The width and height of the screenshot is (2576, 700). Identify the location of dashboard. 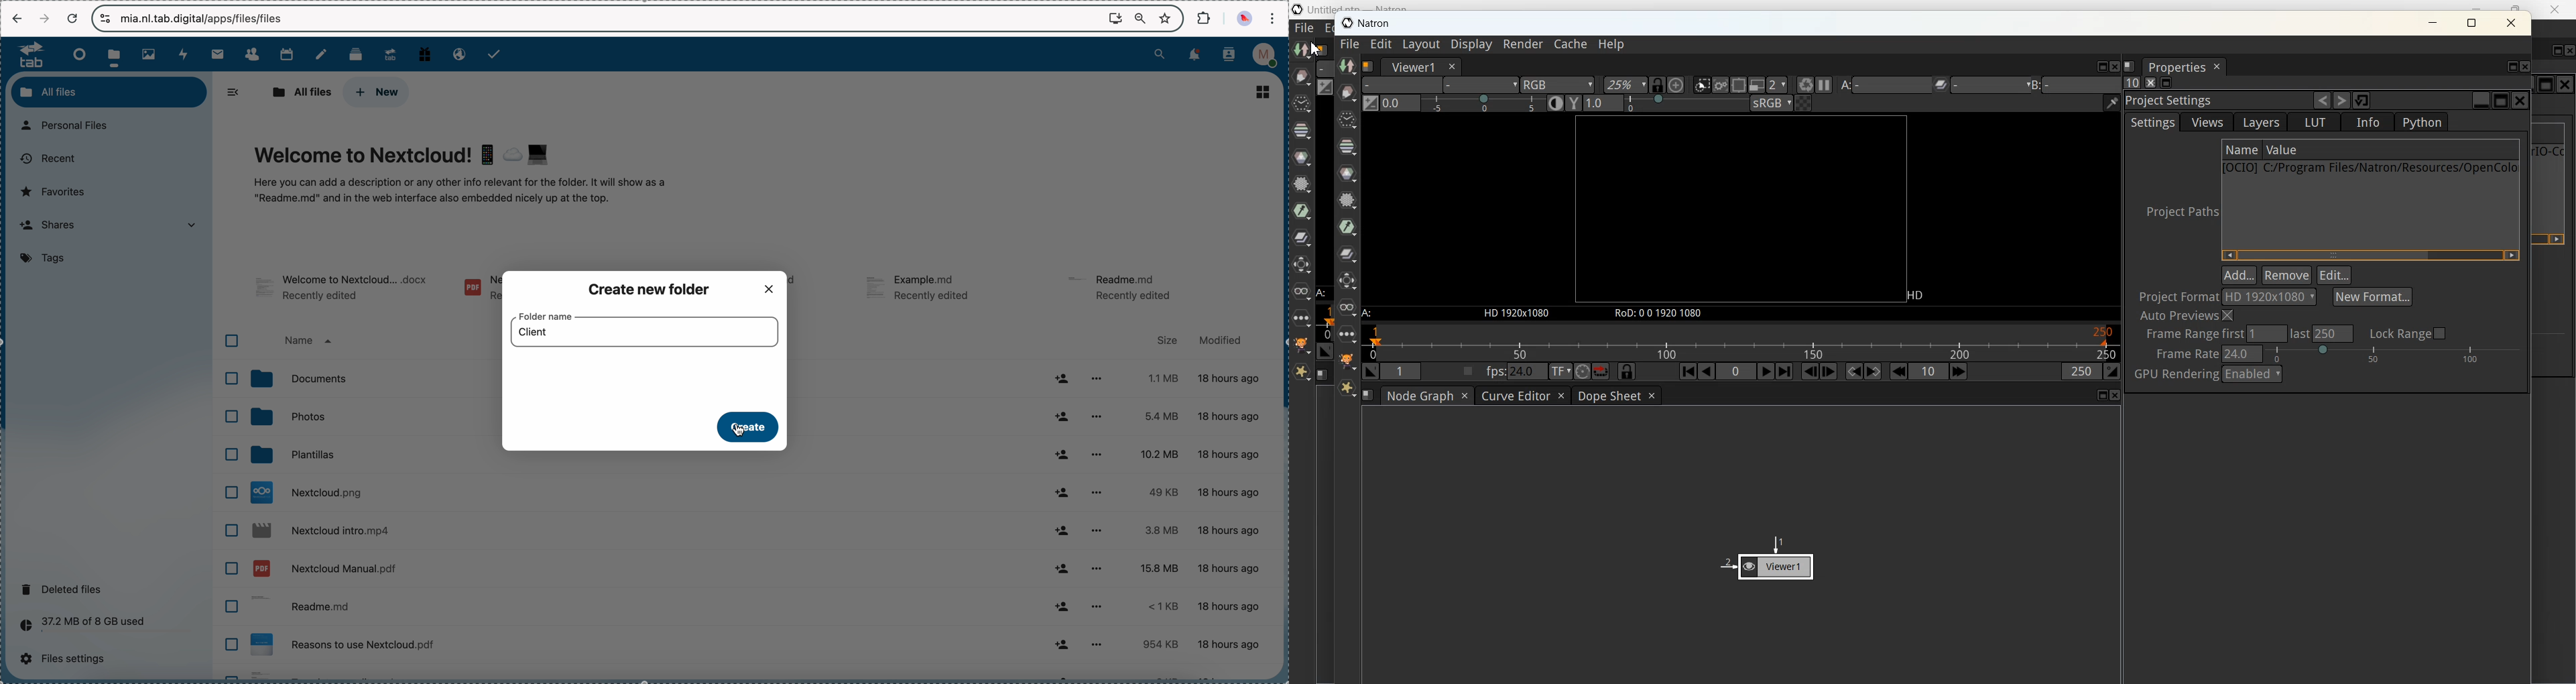
(77, 54).